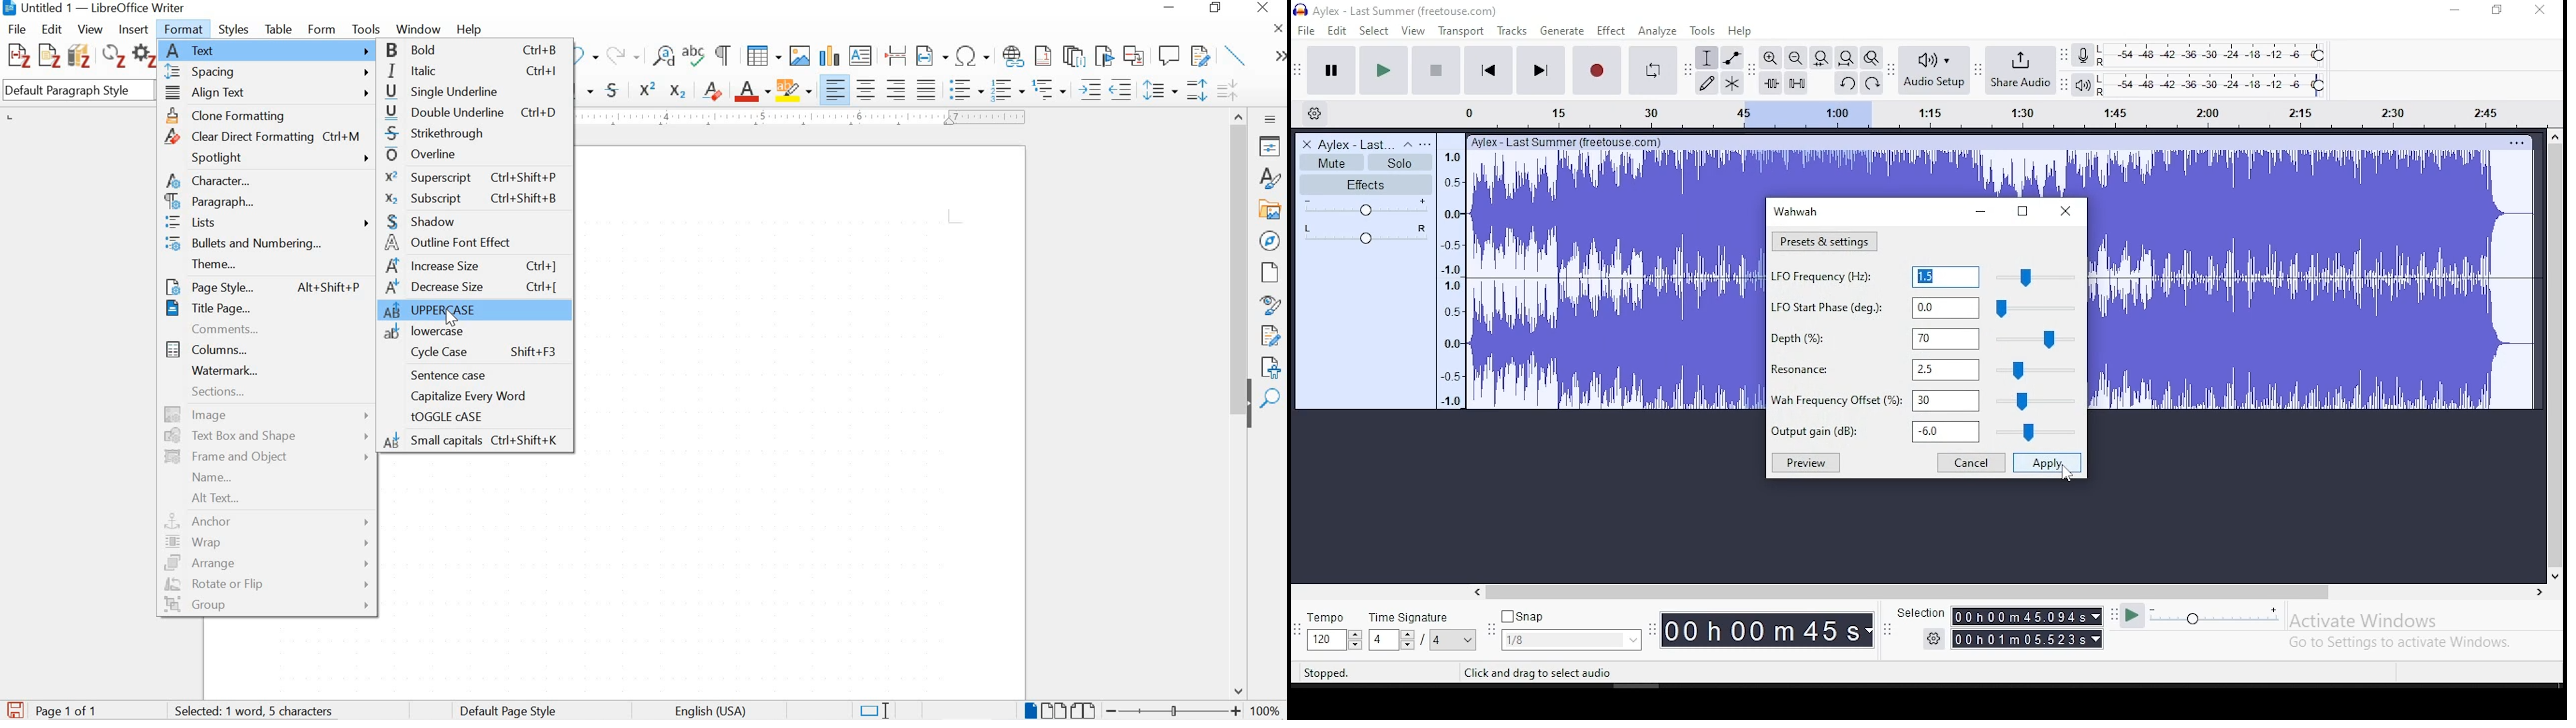  What do you see at coordinates (1240, 691) in the screenshot?
I see `move down` at bounding box center [1240, 691].